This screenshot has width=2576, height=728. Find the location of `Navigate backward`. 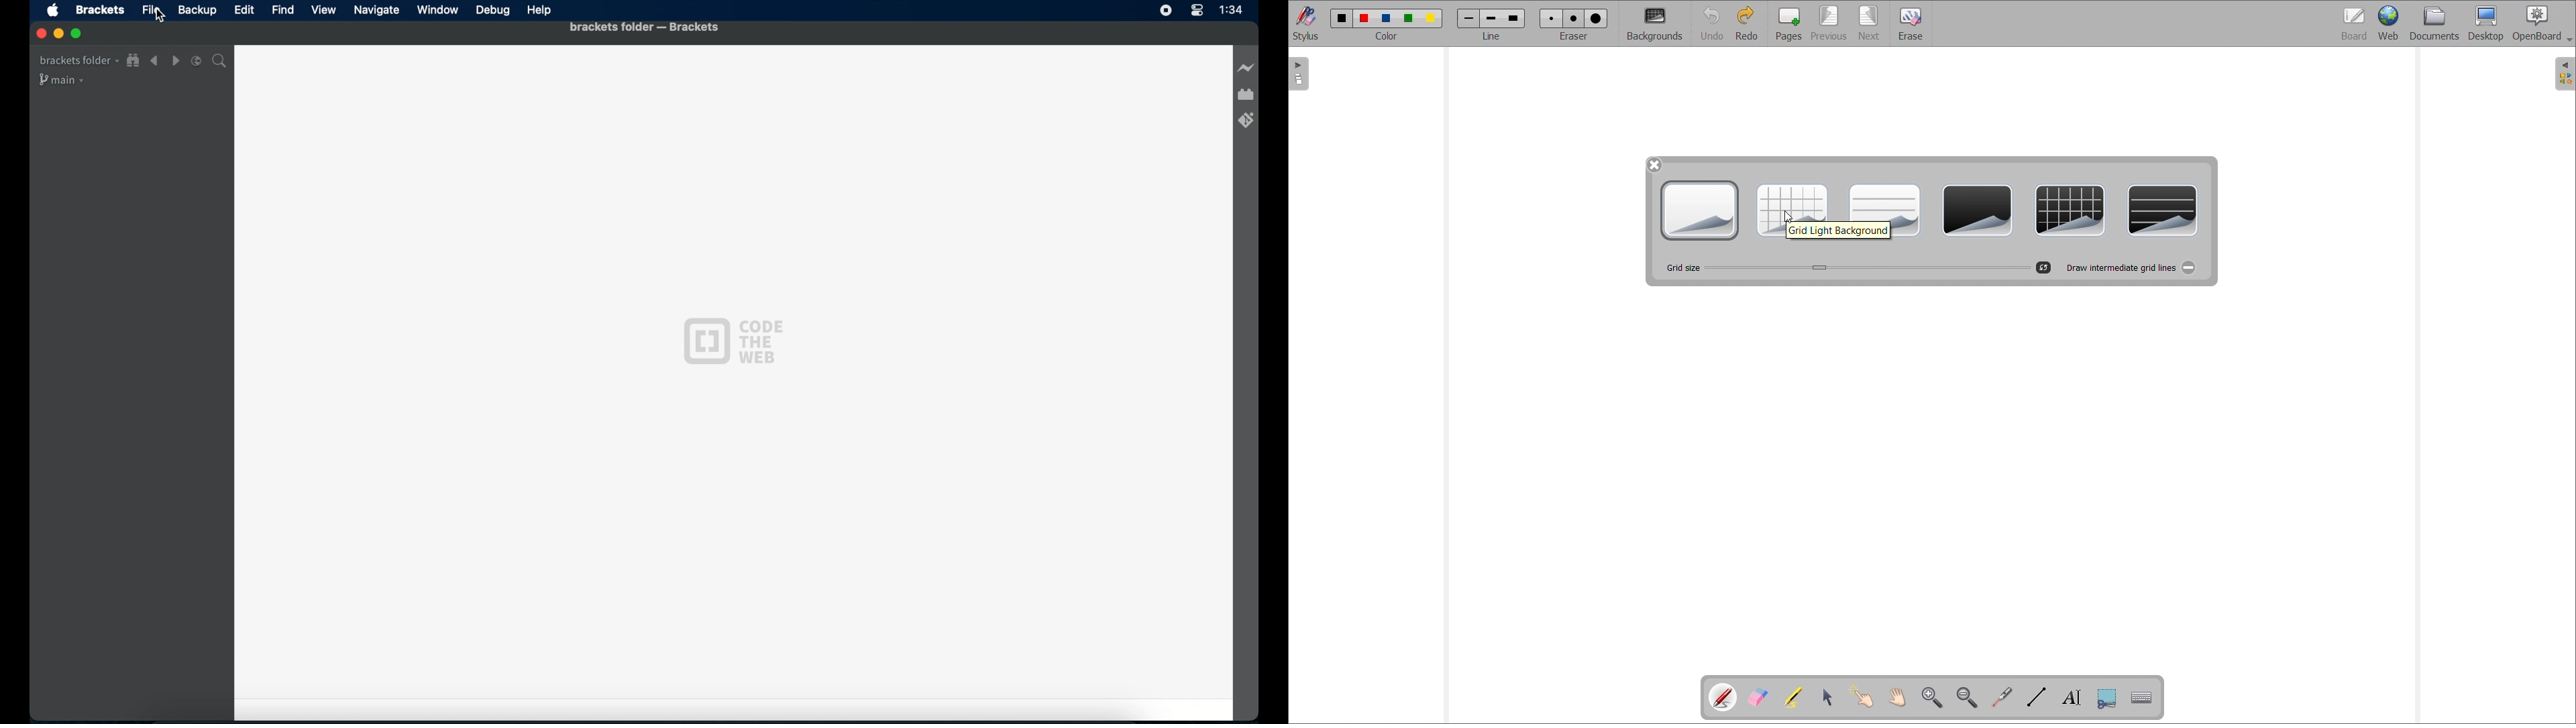

Navigate backward is located at coordinates (154, 61).